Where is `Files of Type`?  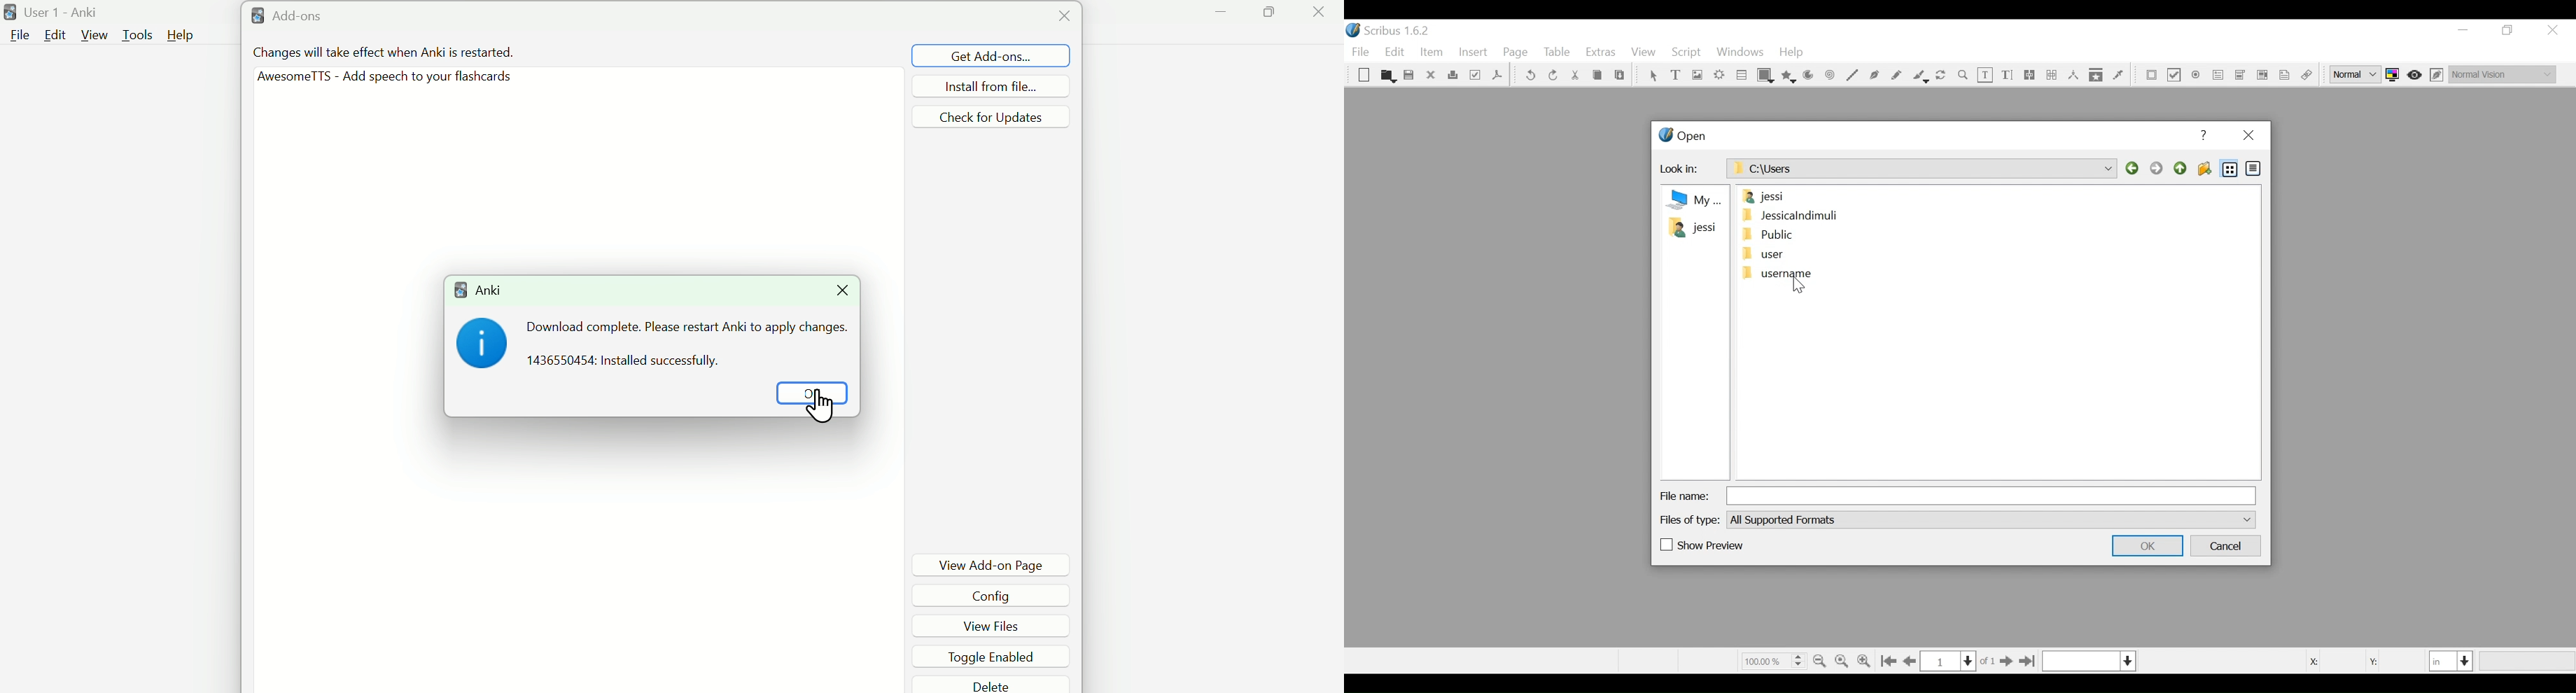 Files of Type is located at coordinates (1691, 519).